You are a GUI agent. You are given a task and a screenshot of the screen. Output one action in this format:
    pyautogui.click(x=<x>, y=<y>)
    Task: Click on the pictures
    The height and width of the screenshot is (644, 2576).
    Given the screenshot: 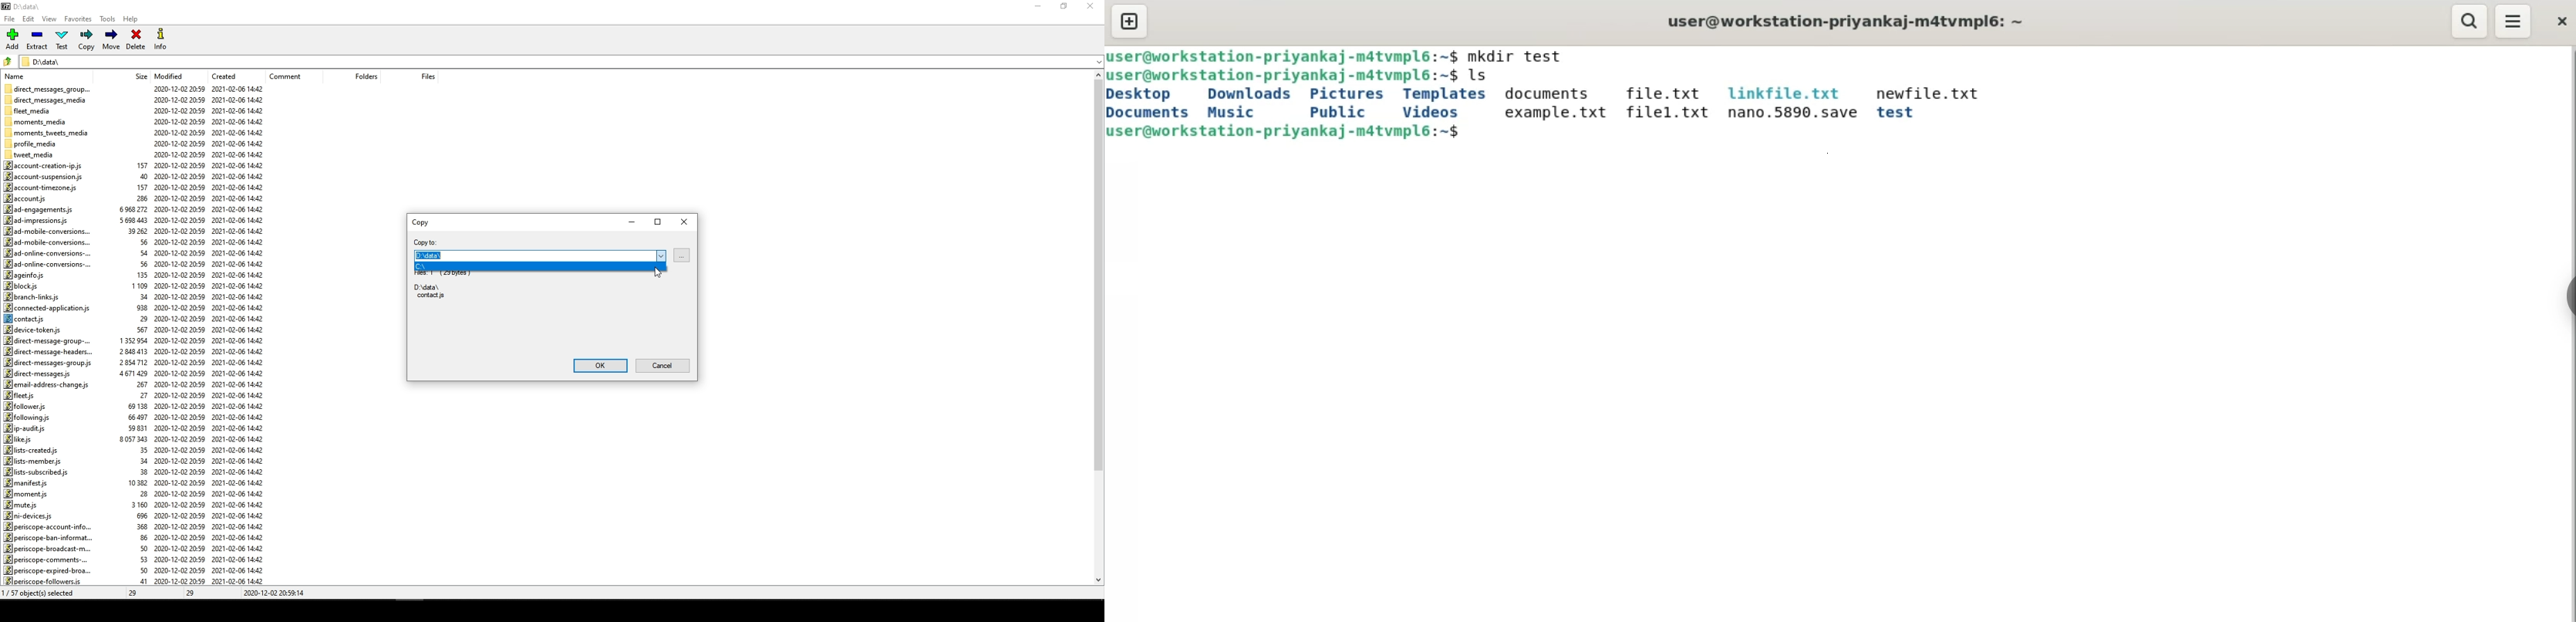 What is the action you would take?
    pyautogui.click(x=1348, y=93)
    